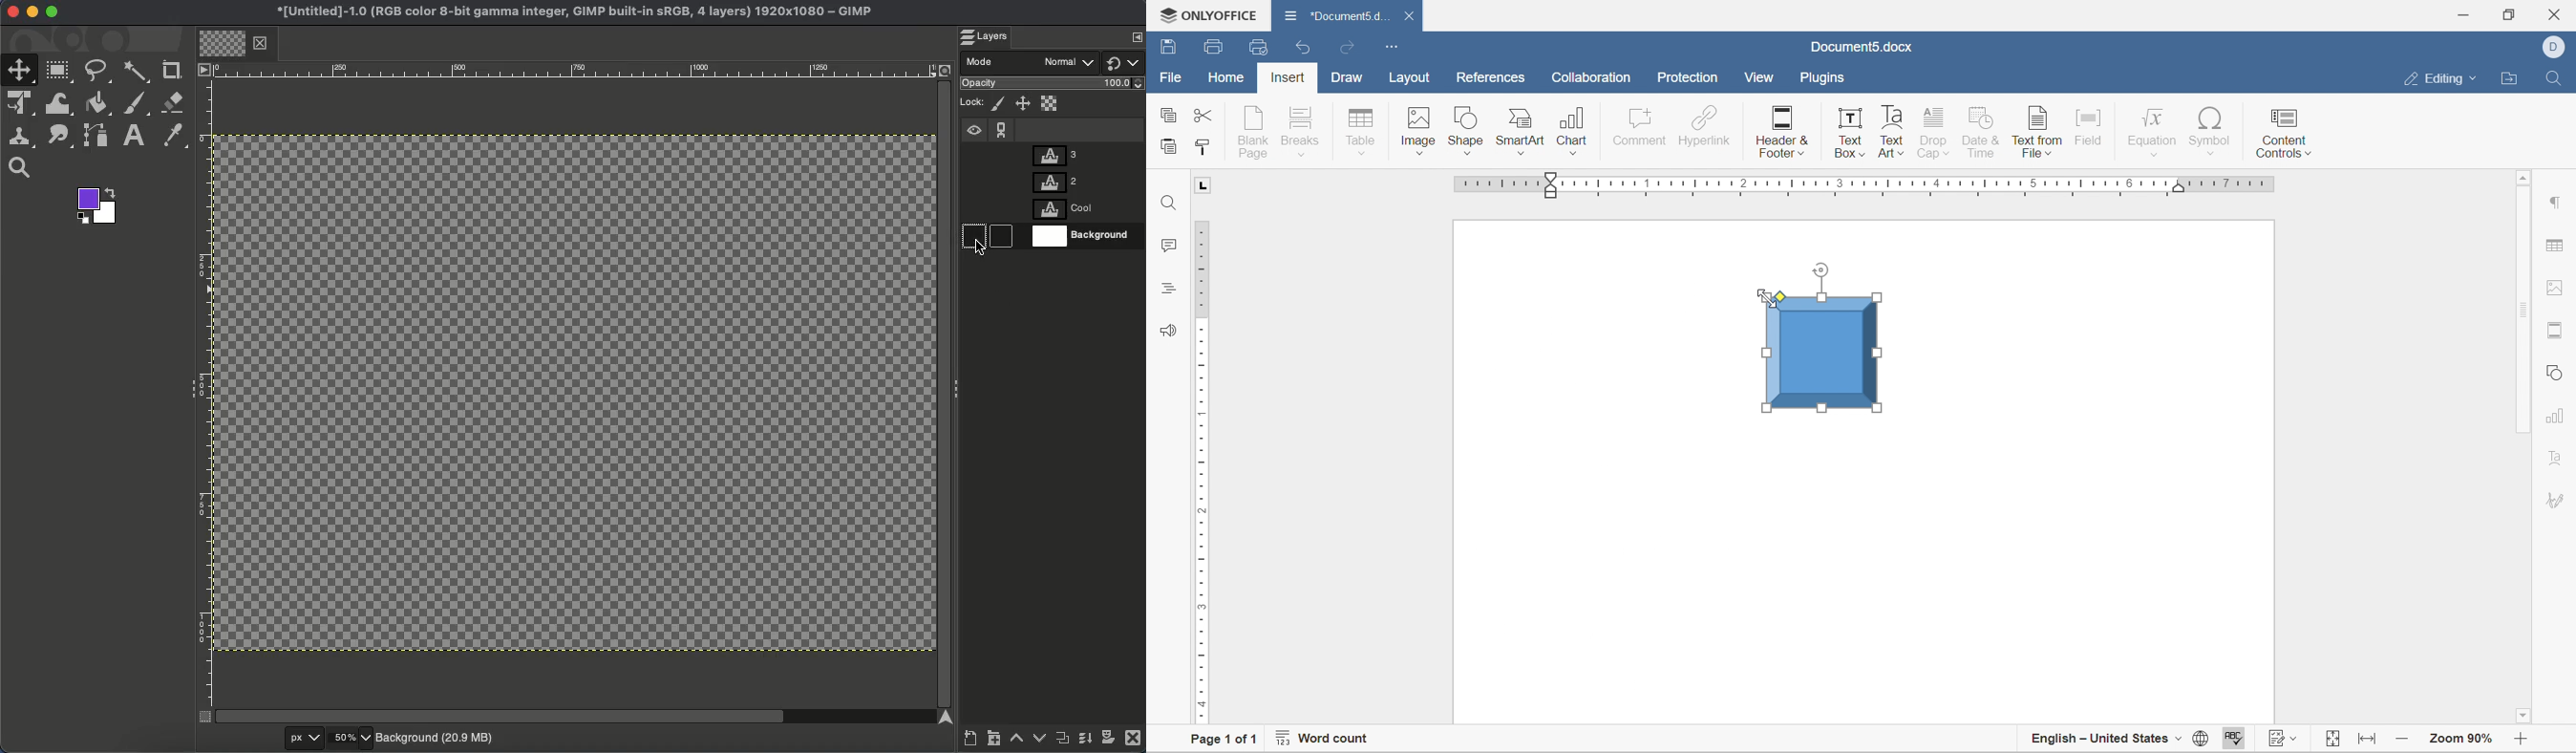 This screenshot has height=756, width=2576. Describe the element at coordinates (1705, 124) in the screenshot. I see `hyperlink` at that location.